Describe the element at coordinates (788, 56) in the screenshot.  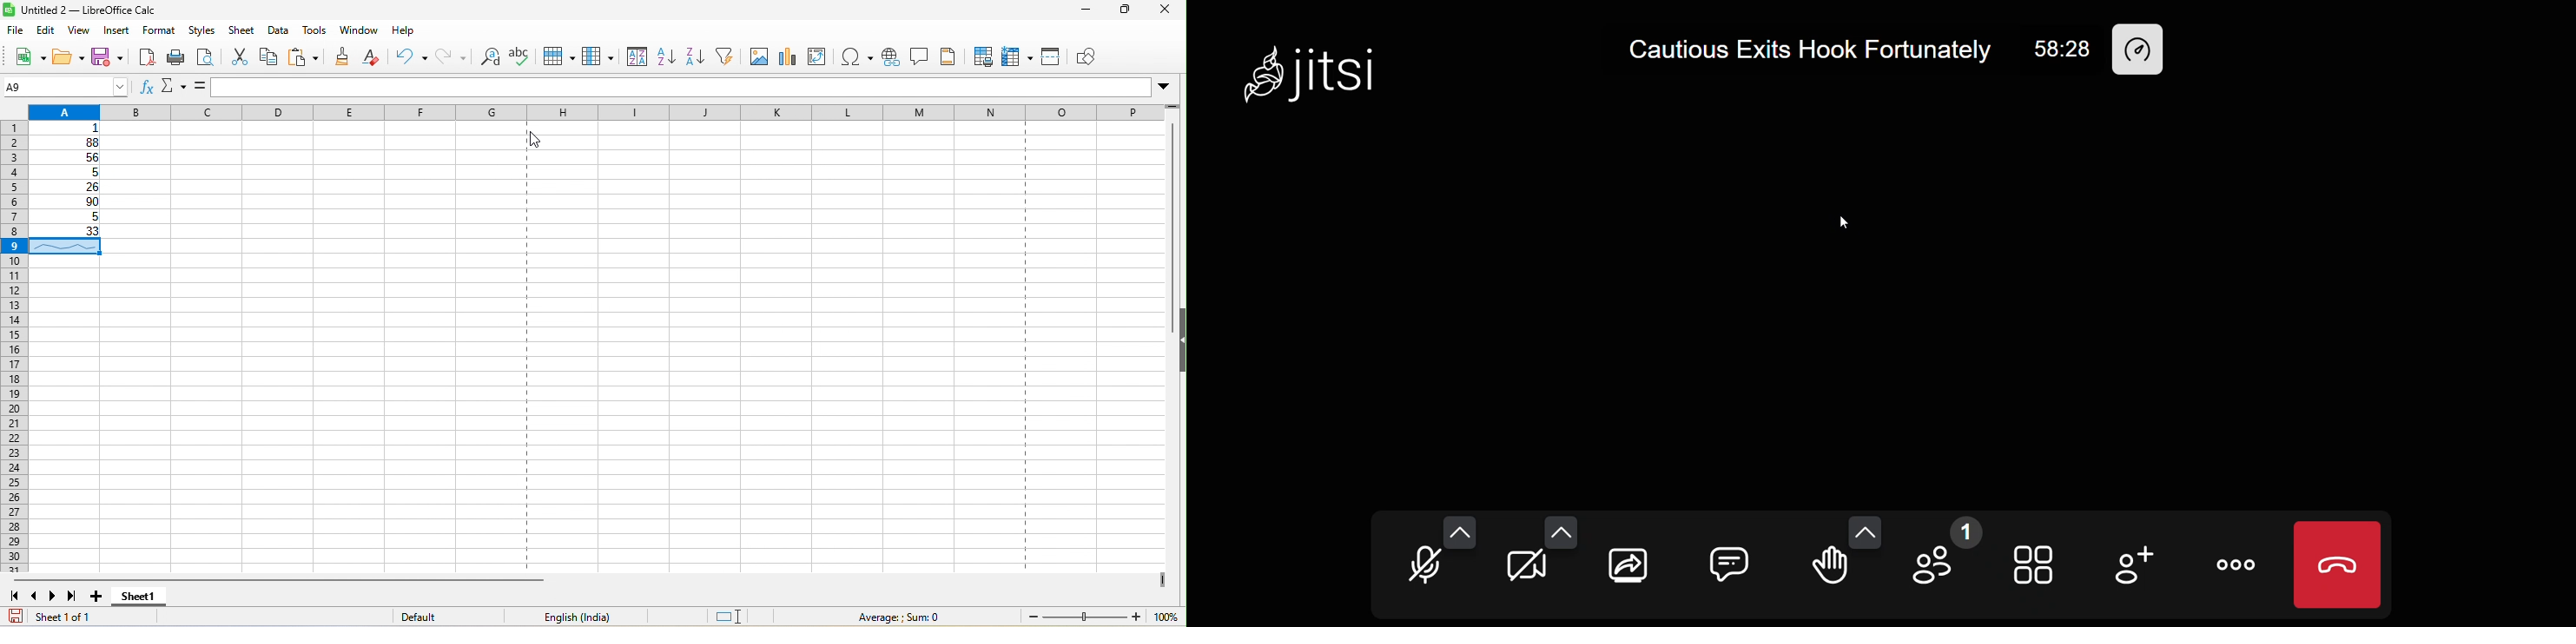
I see `chart` at that location.